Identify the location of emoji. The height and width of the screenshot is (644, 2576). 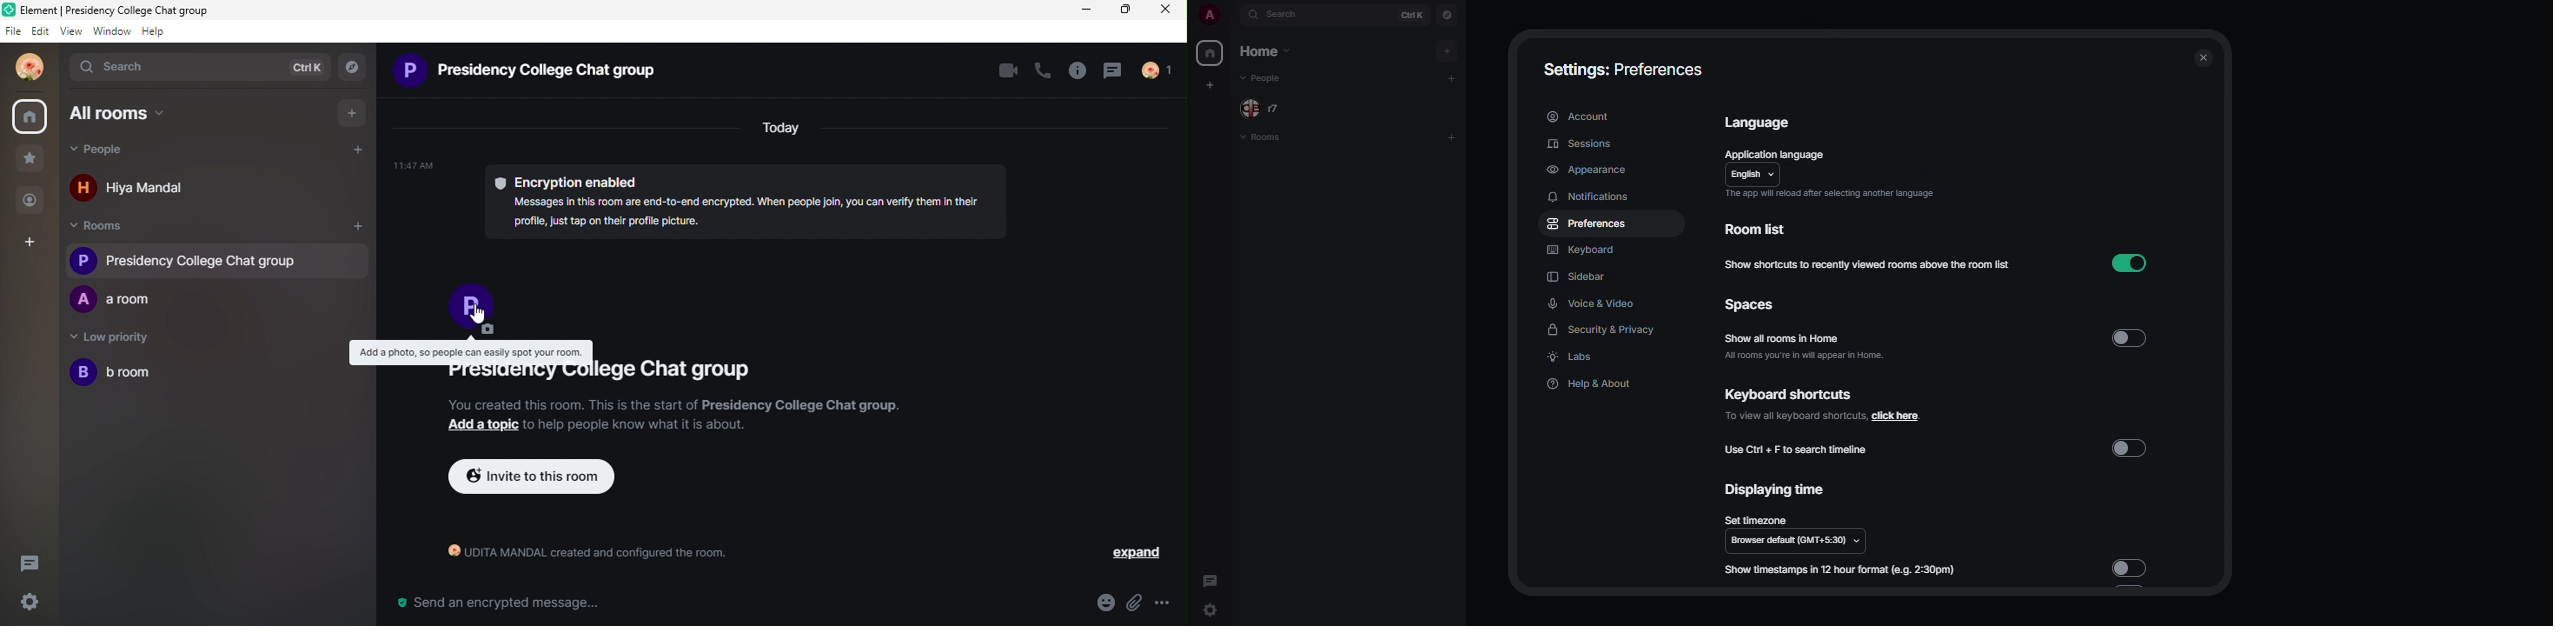
(1104, 603).